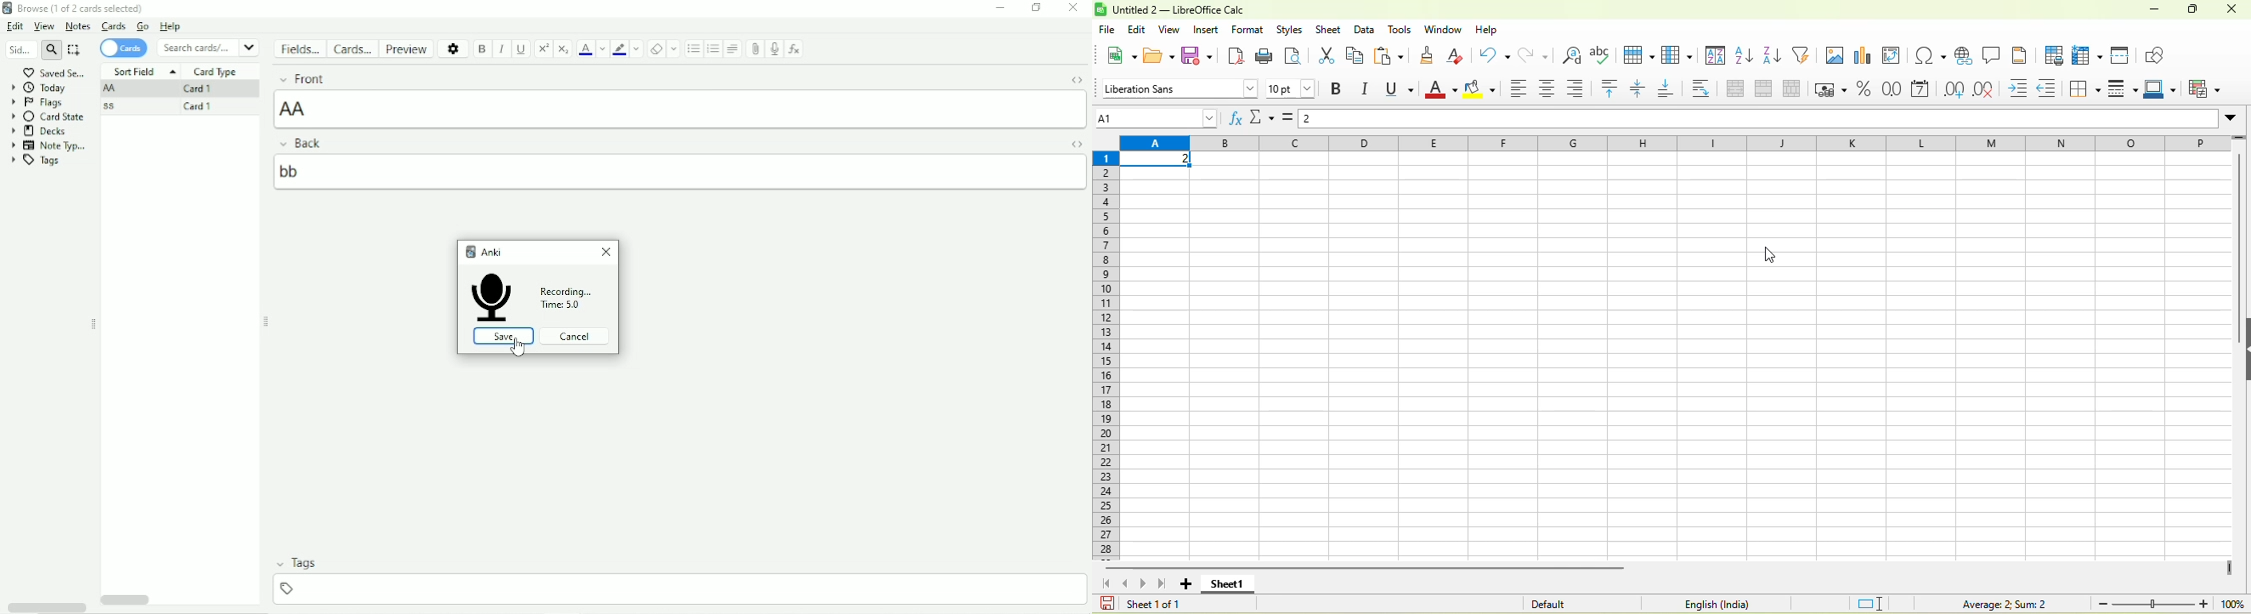 Image resolution: width=2268 pixels, height=616 pixels. Describe the element at coordinates (1770, 90) in the screenshot. I see `merge` at that location.